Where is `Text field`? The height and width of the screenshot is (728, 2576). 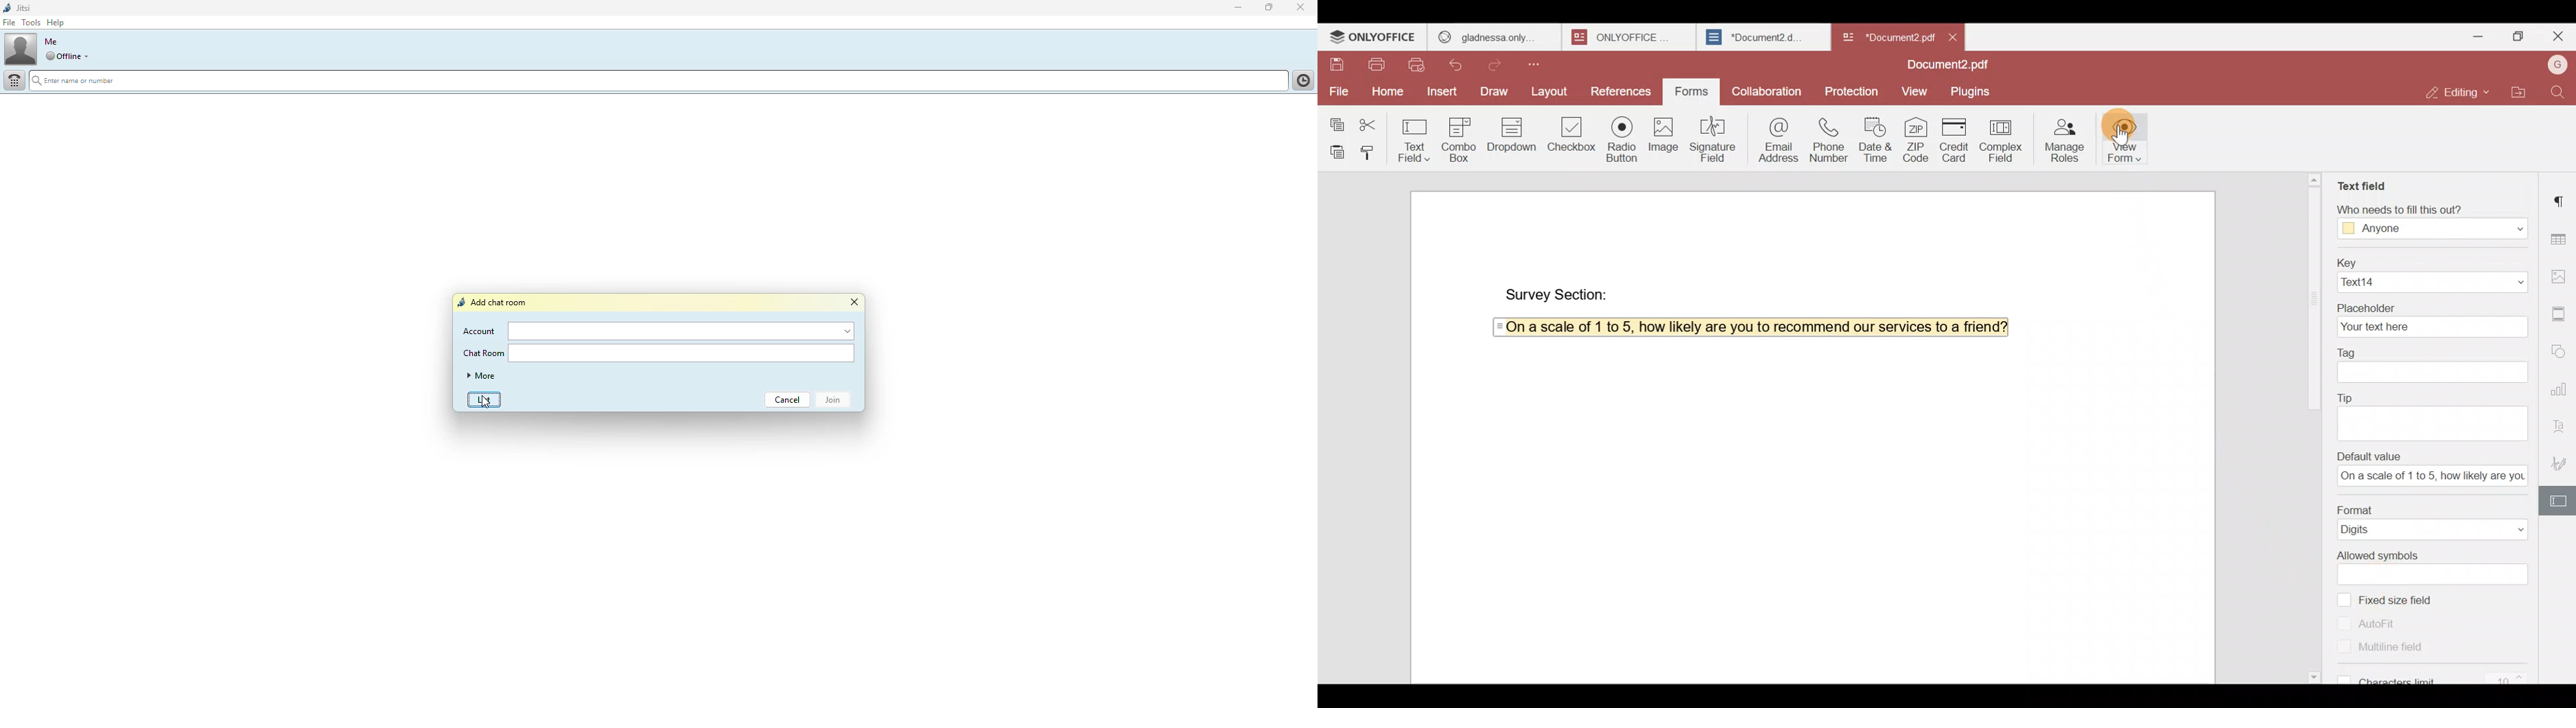 Text field is located at coordinates (2361, 183).